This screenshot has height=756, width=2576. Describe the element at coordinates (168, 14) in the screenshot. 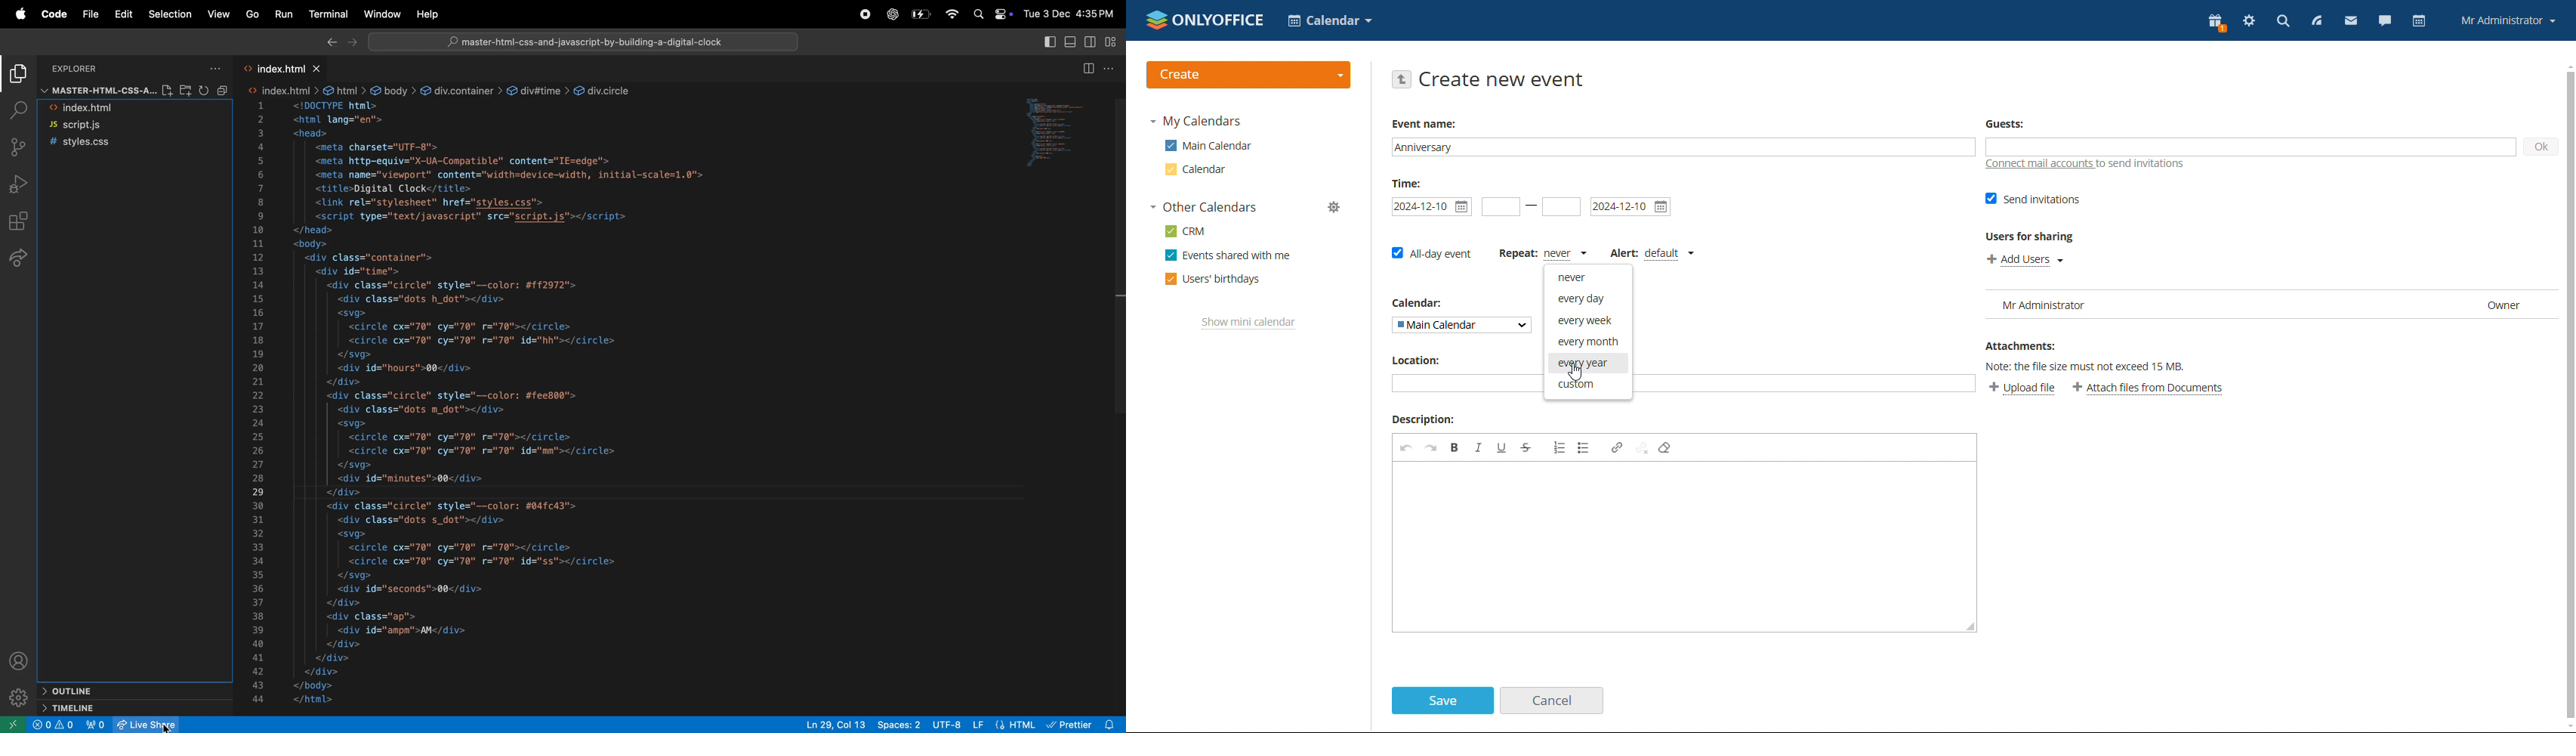

I see `selection` at that location.